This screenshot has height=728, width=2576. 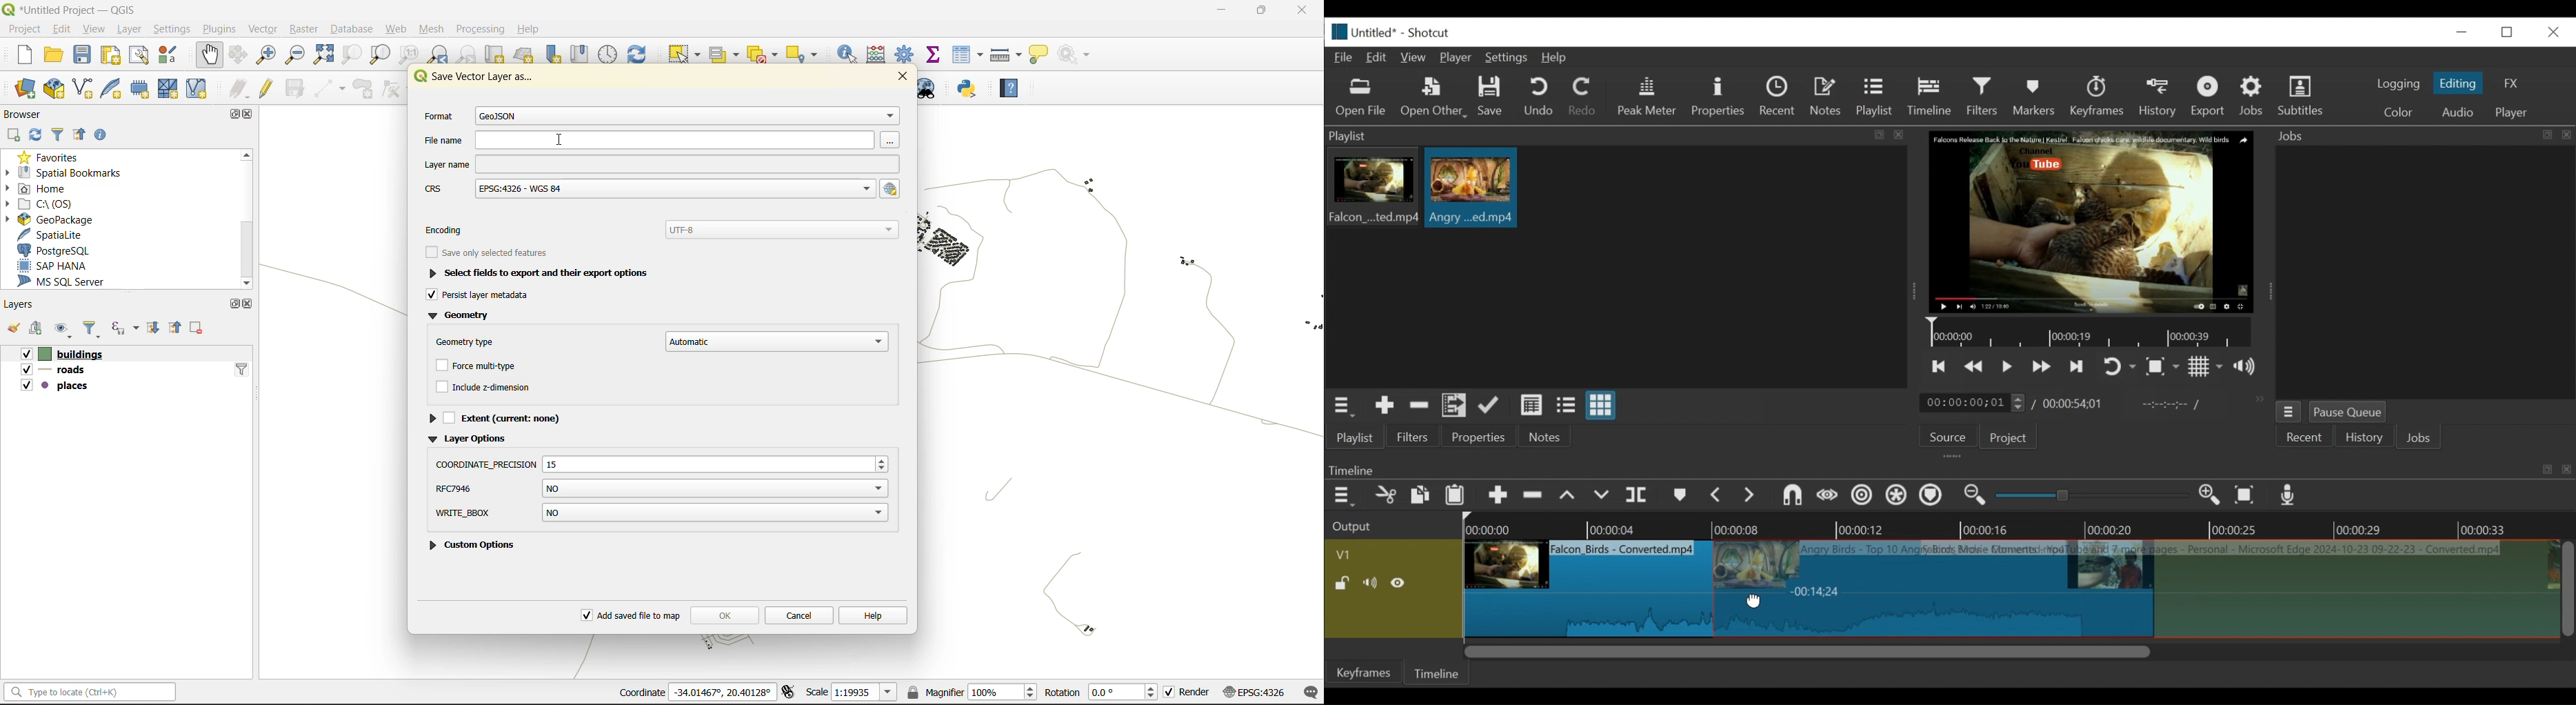 What do you see at coordinates (1354, 437) in the screenshot?
I see `playlist` at bounding box center [1354, 437].